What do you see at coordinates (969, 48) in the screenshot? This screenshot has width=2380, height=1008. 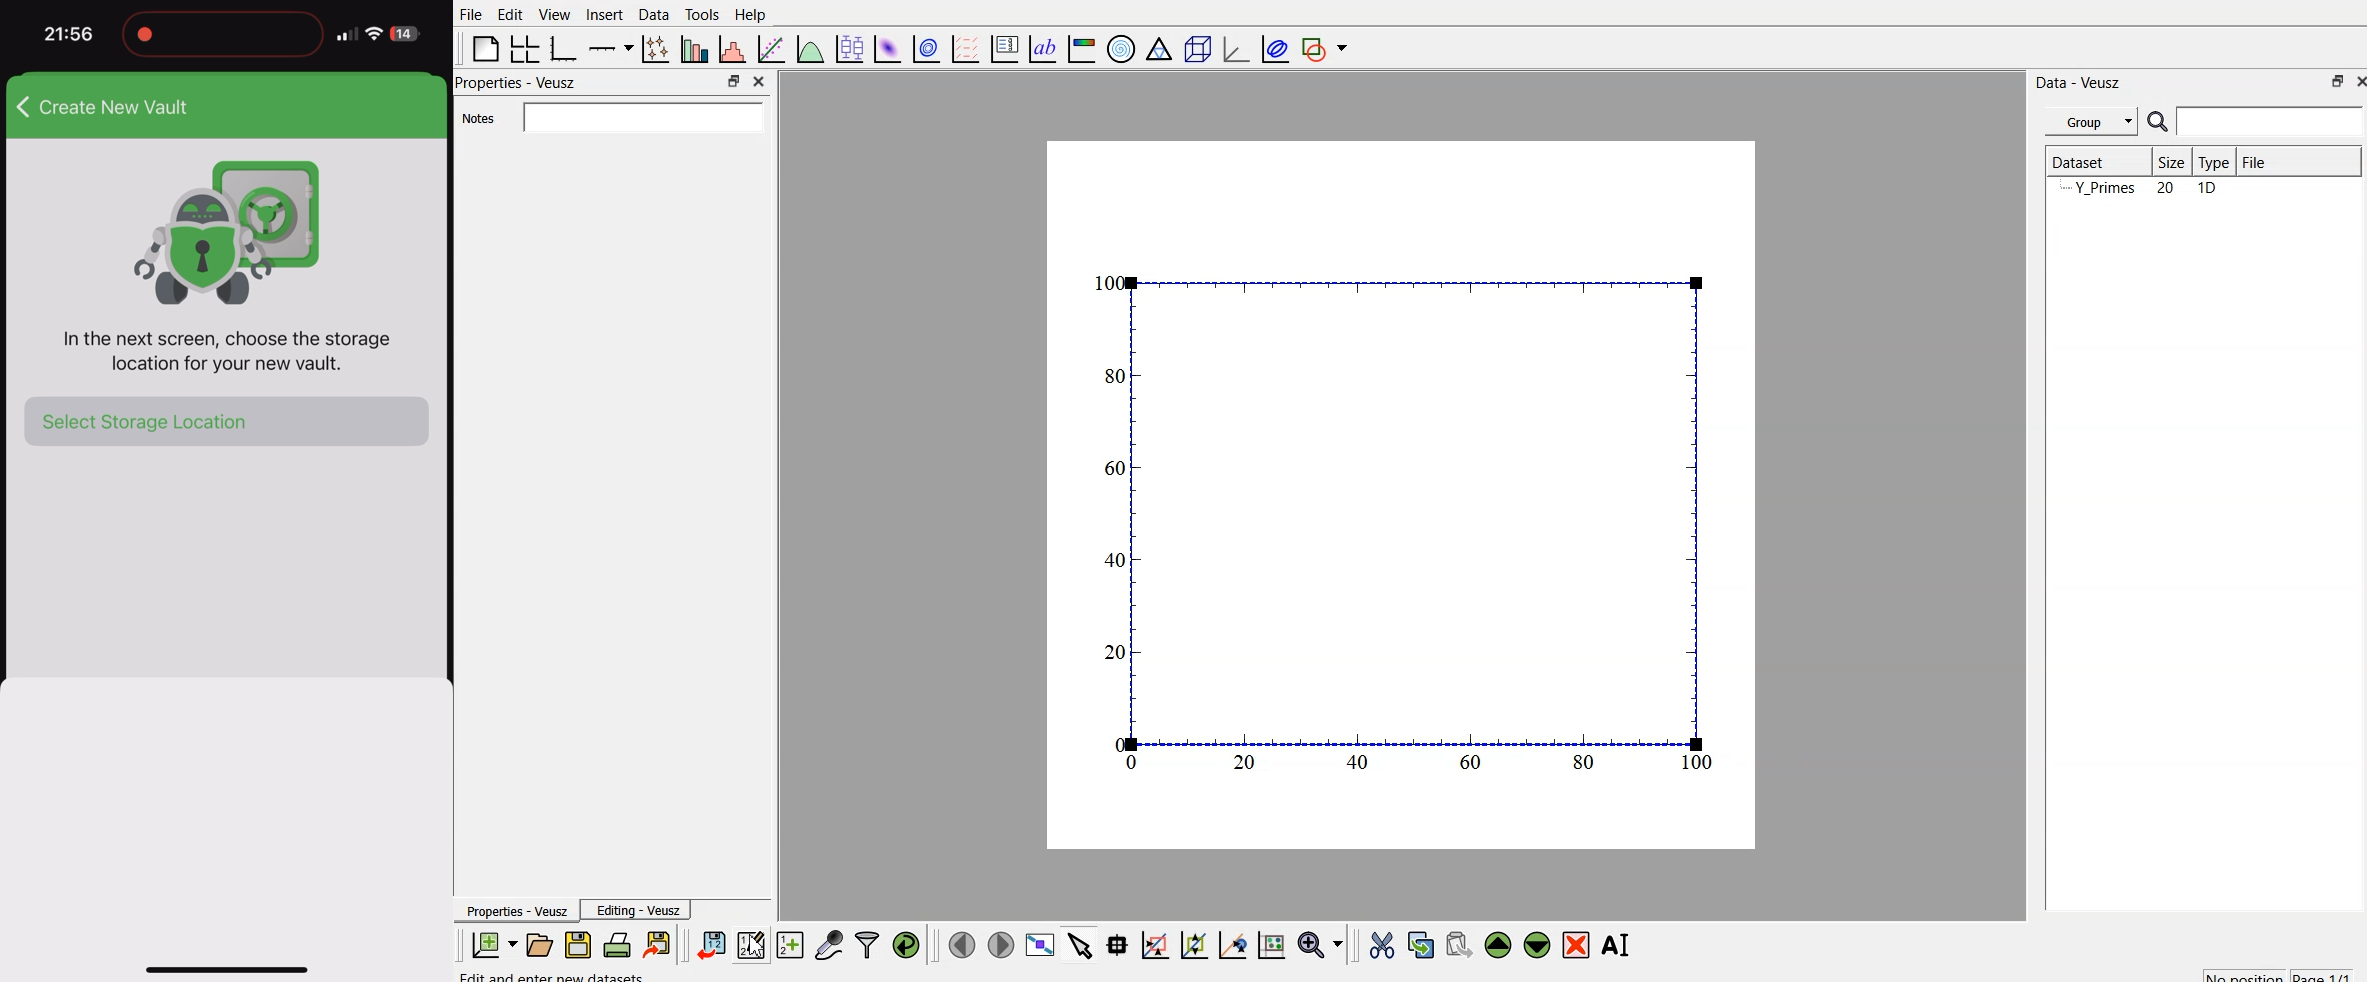 I see `plot a vector field` at bounding box center [969, 48].